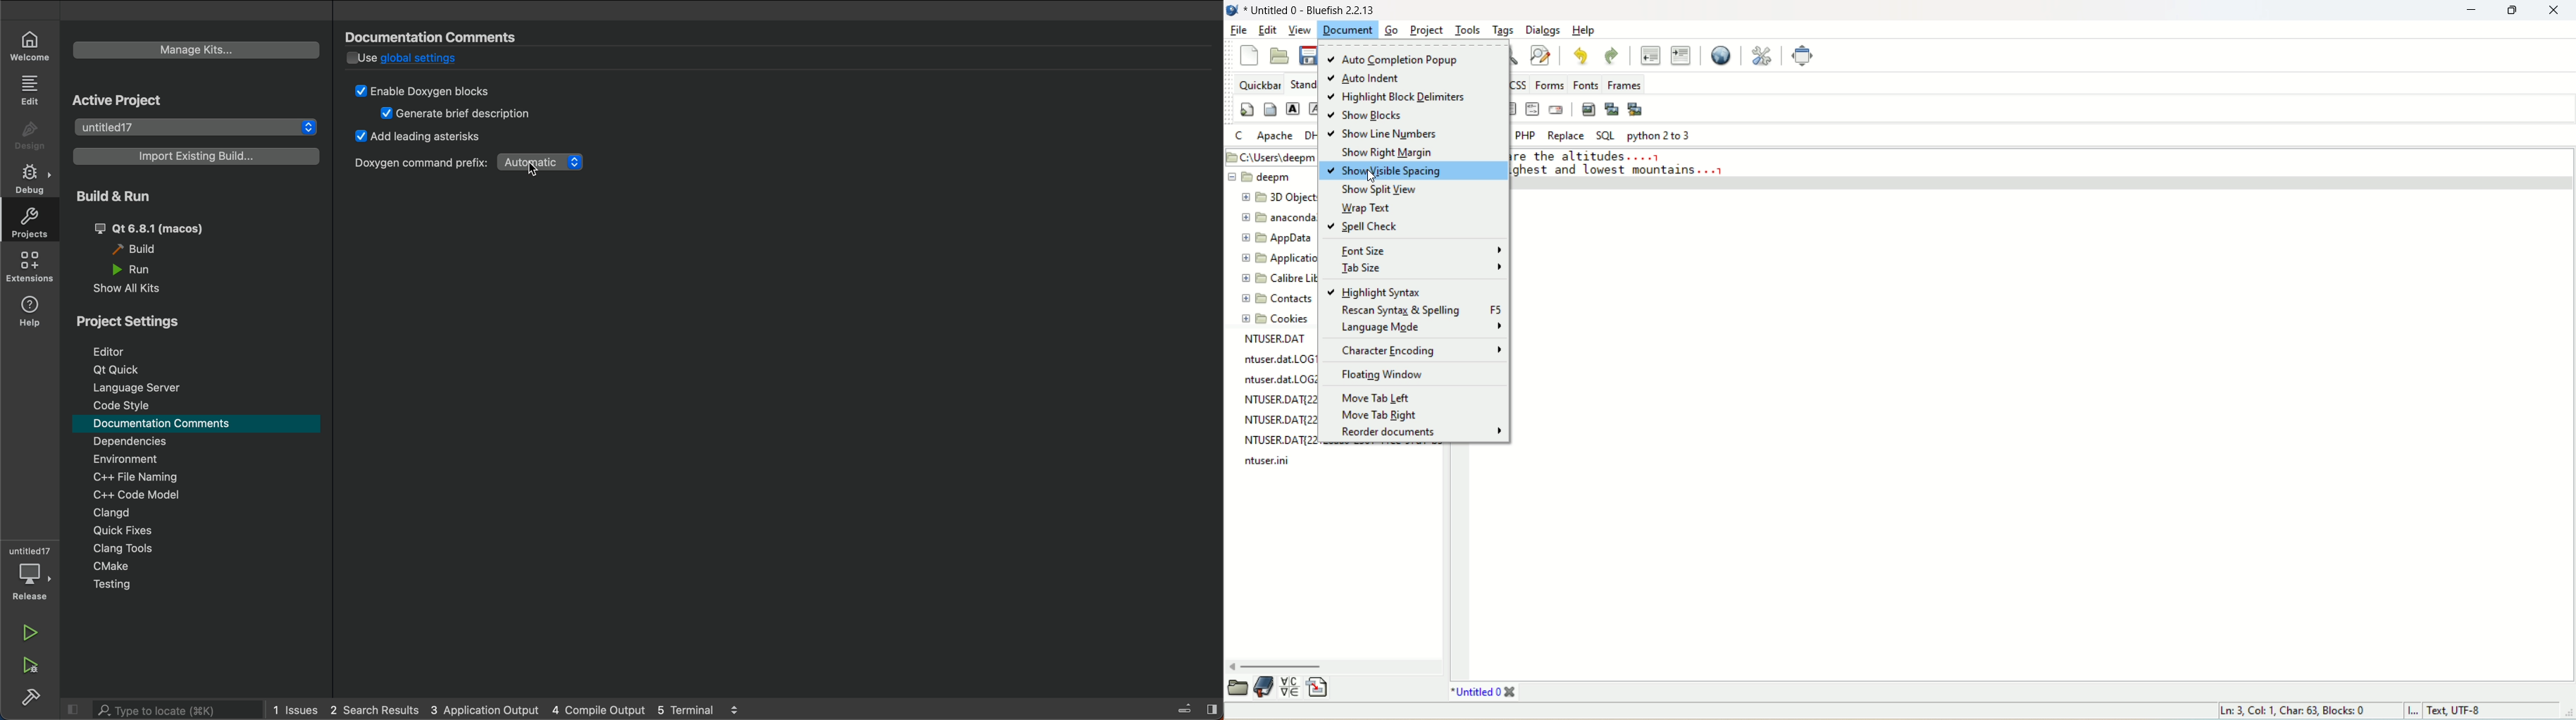  What do you see at coordinates (128, 531) in the screenshot?
I see `quick fixes` at bounding box center [128, 531].